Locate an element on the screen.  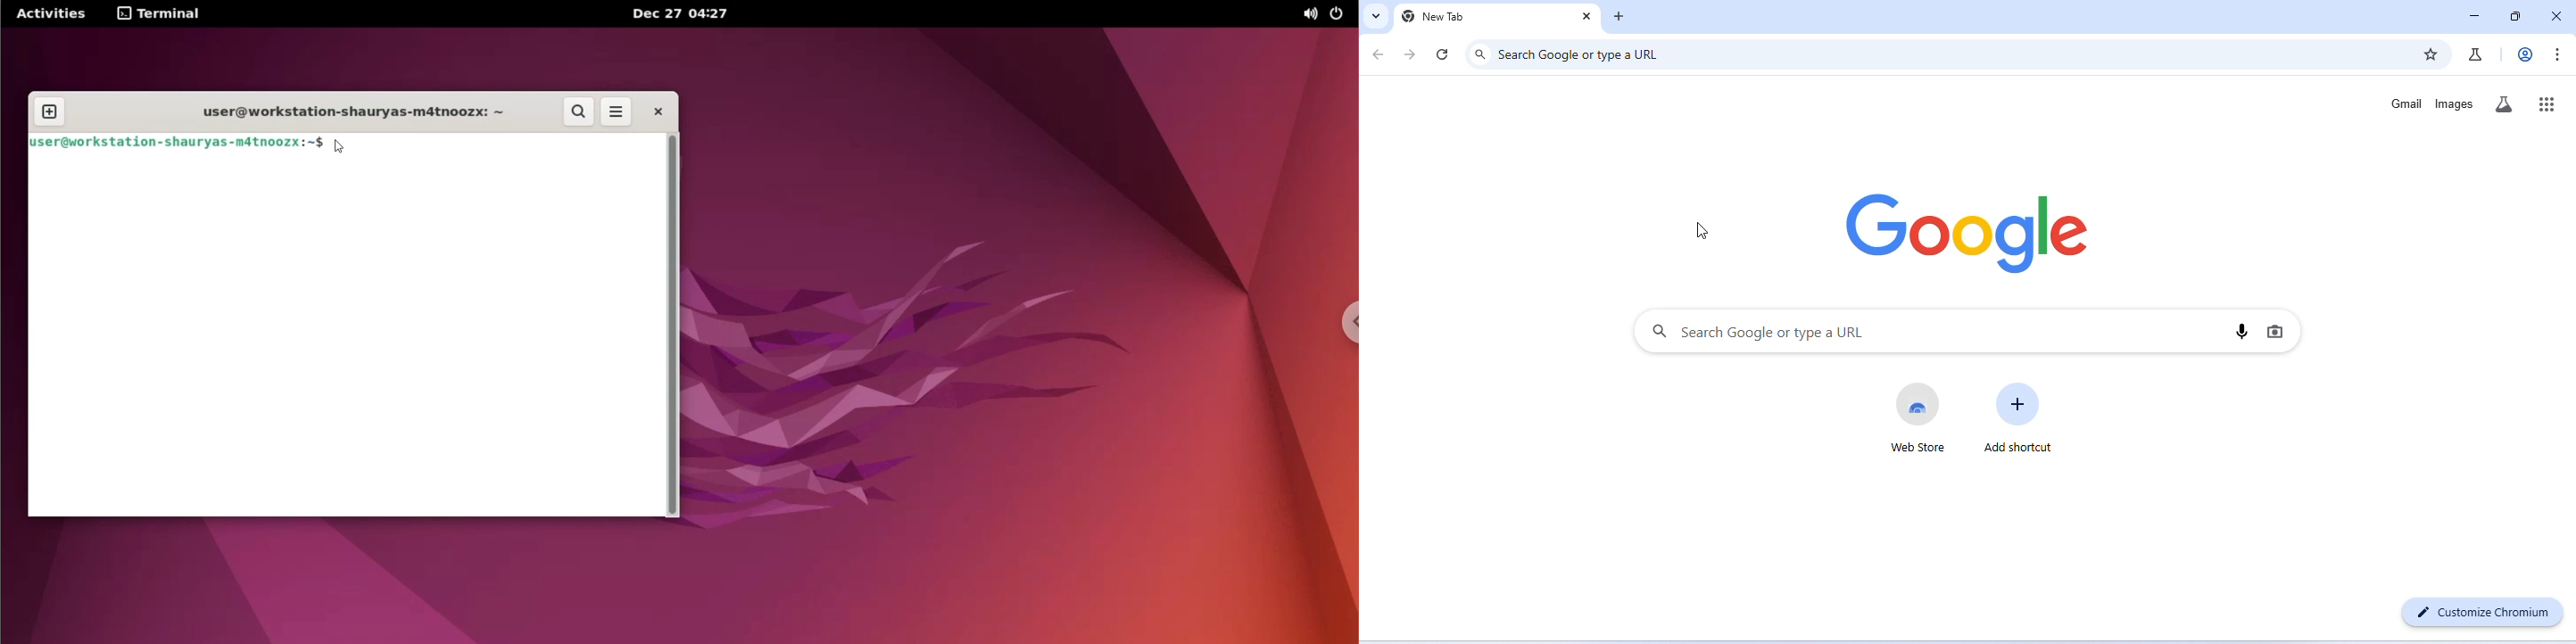
Dec 27 04:27 is located at coordinates (685, 15).